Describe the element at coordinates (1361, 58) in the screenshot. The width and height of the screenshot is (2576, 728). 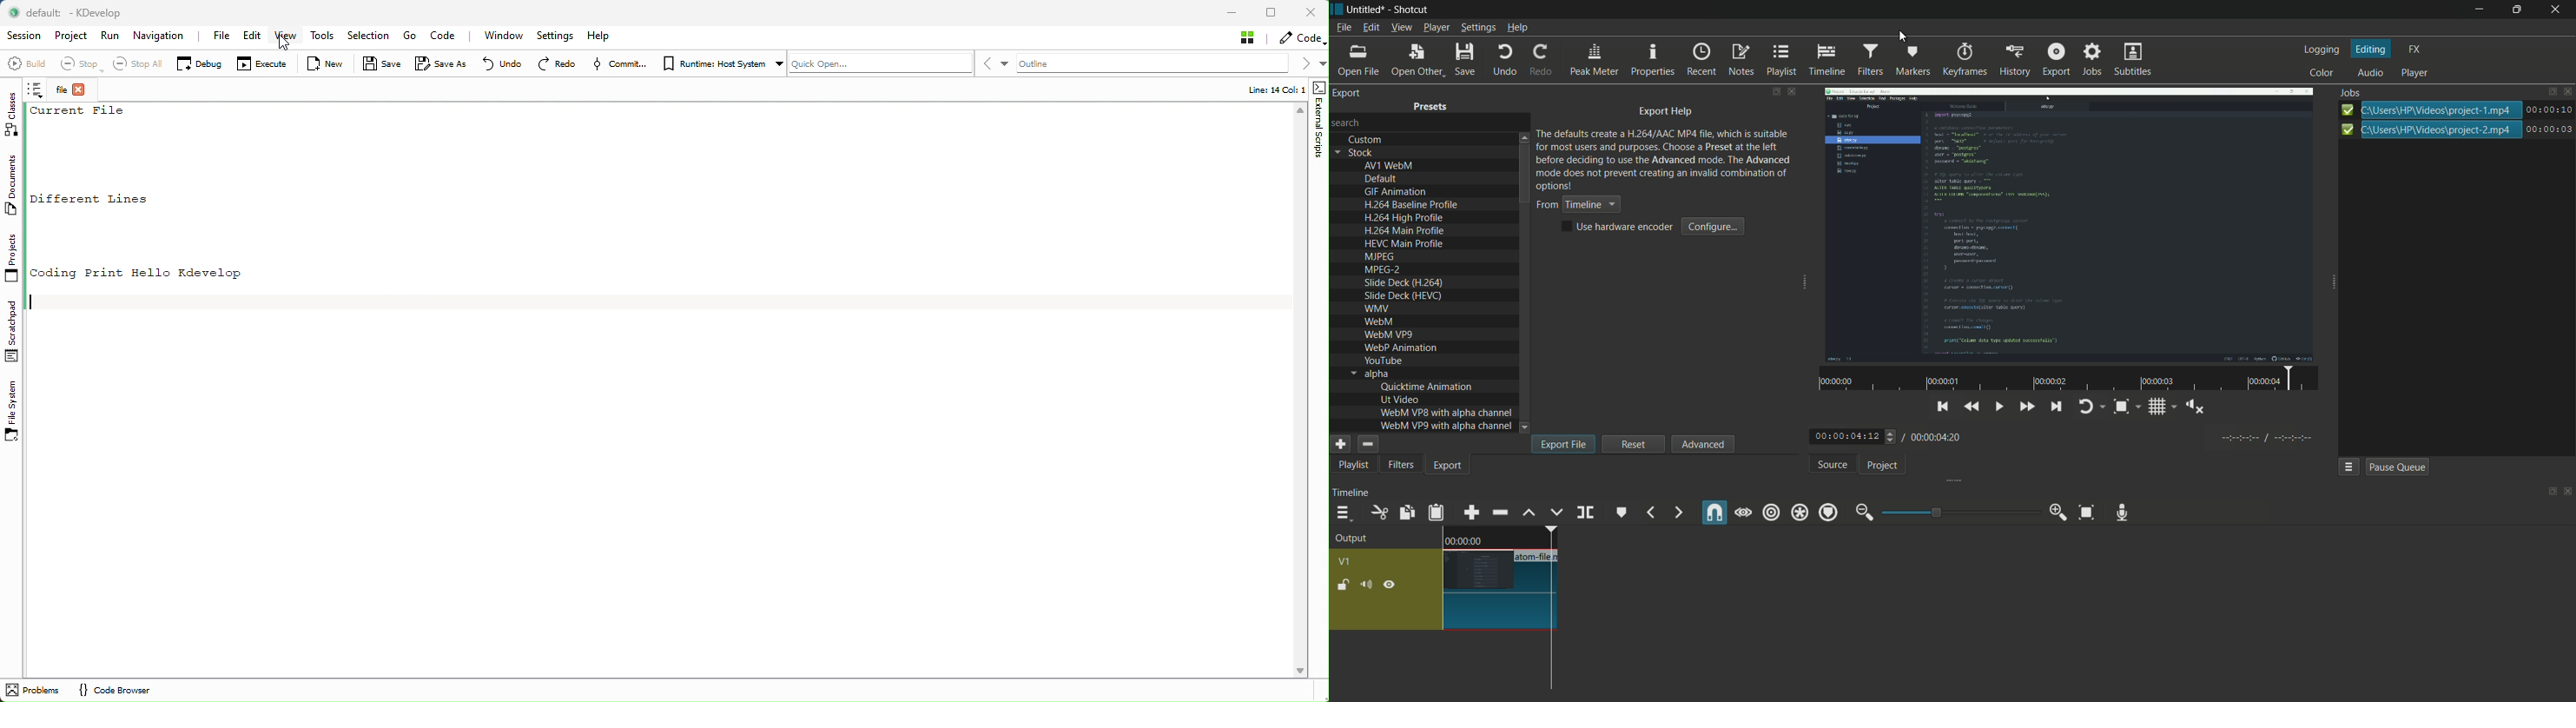
I see `open file` at that location.